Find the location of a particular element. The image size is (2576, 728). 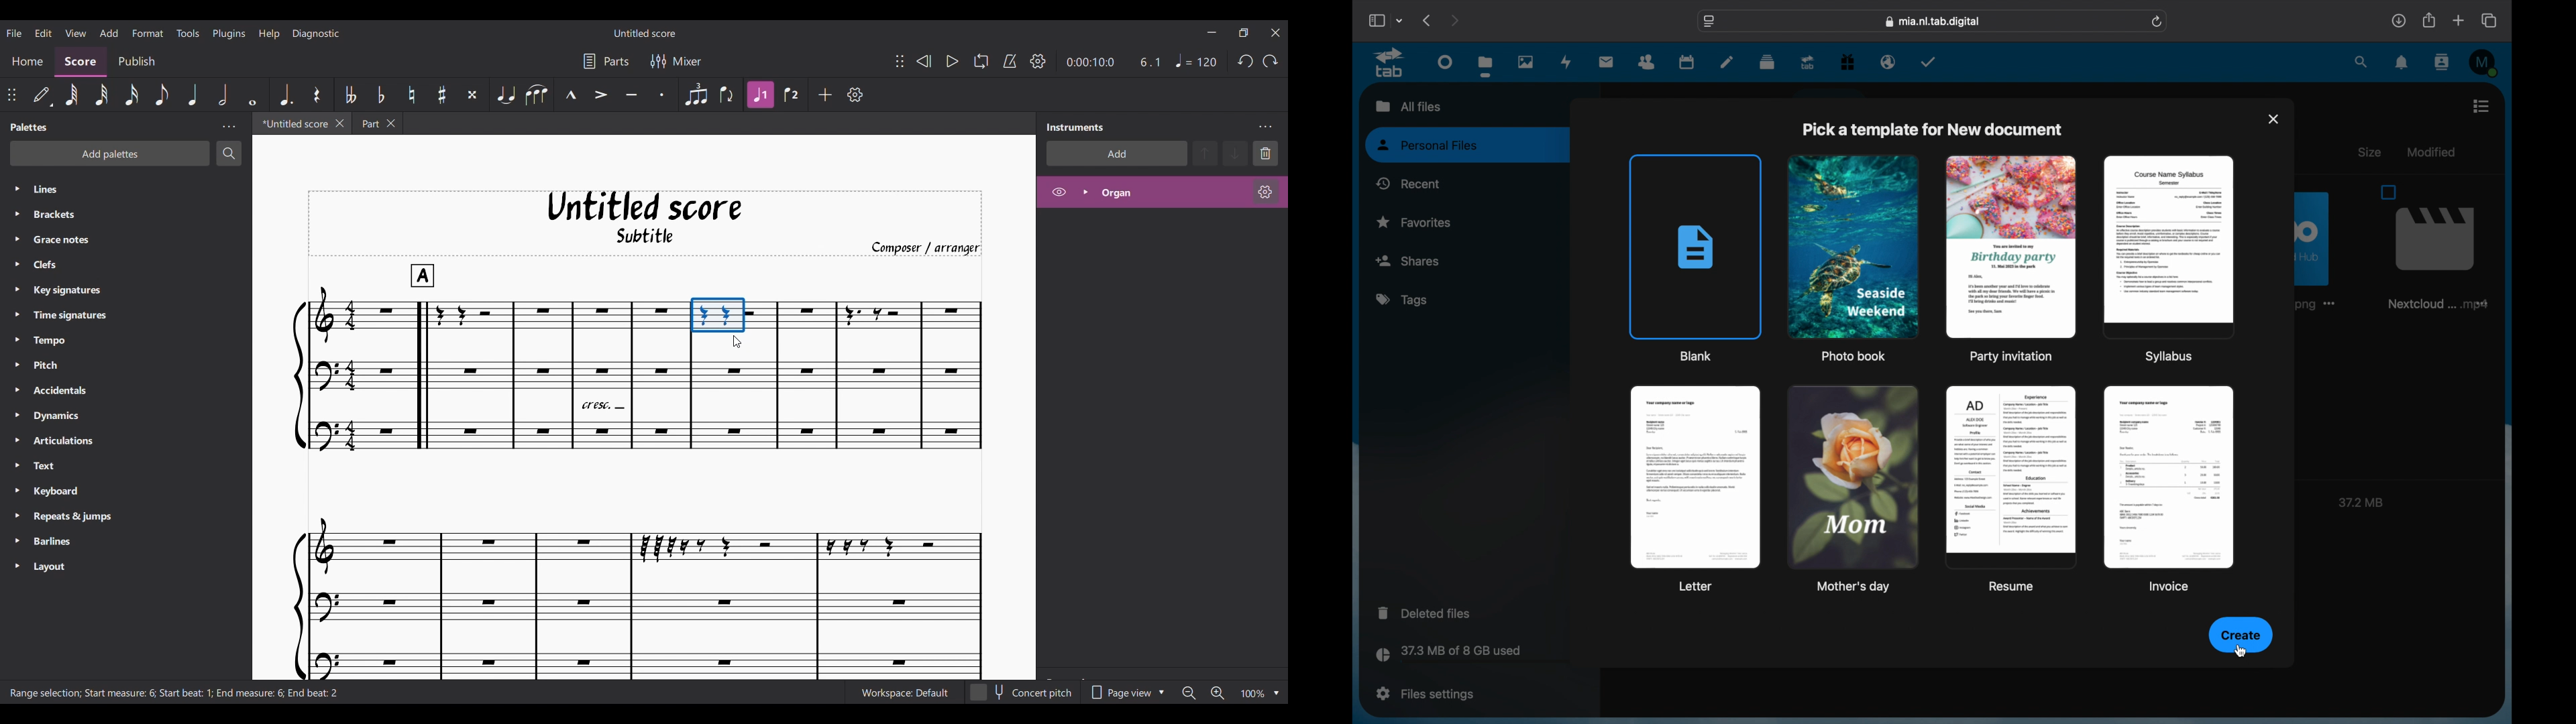

contacts is located at coordinates (1647, 62).